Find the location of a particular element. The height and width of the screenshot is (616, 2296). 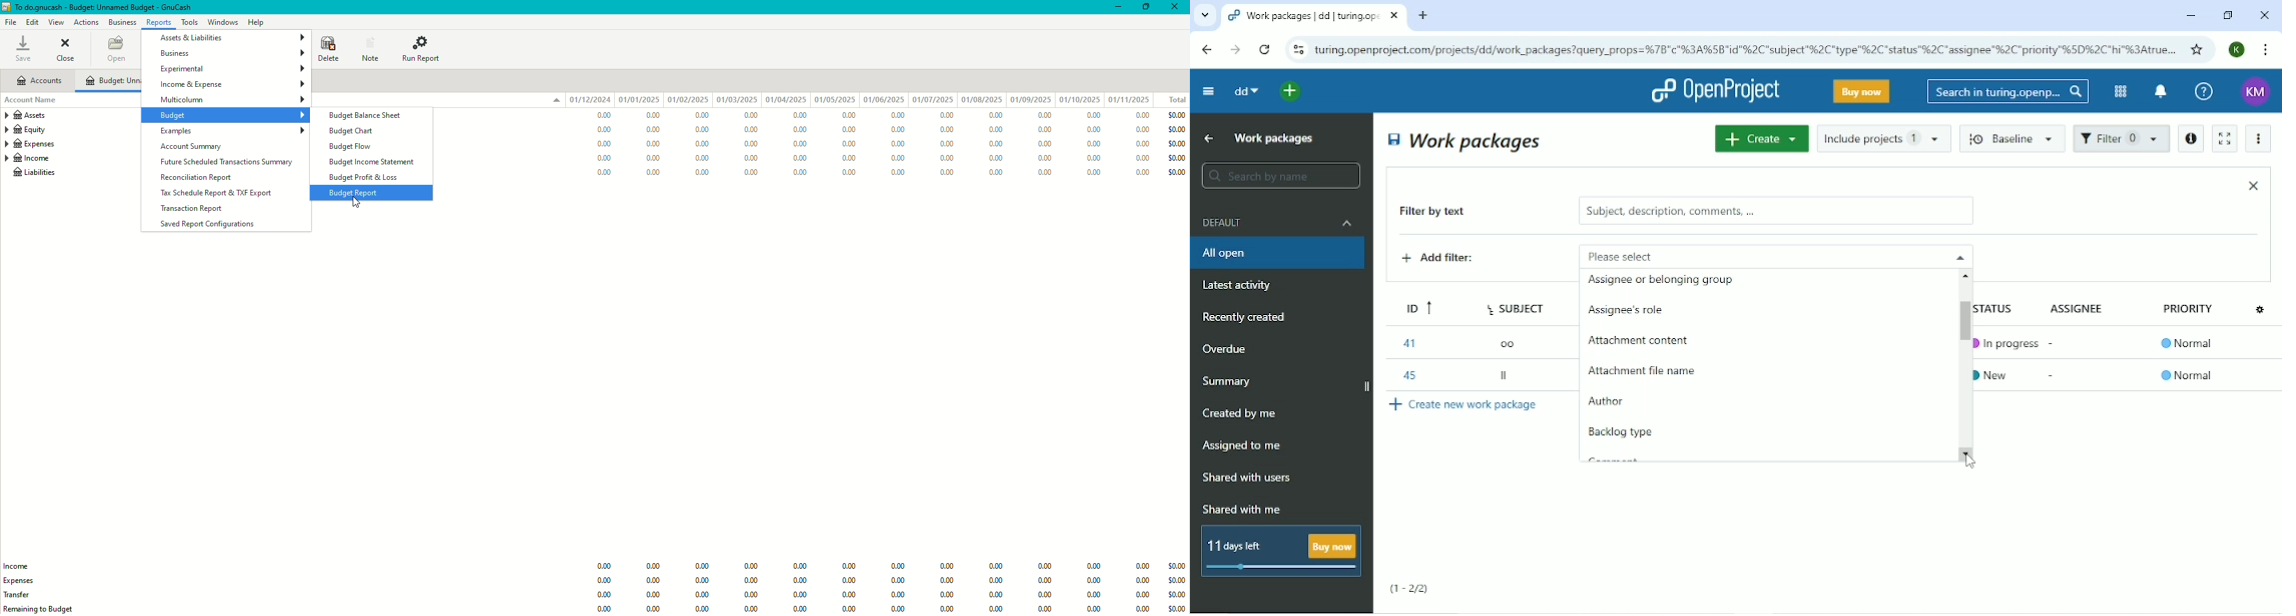

Experimental is located at coordinates (231, 69).